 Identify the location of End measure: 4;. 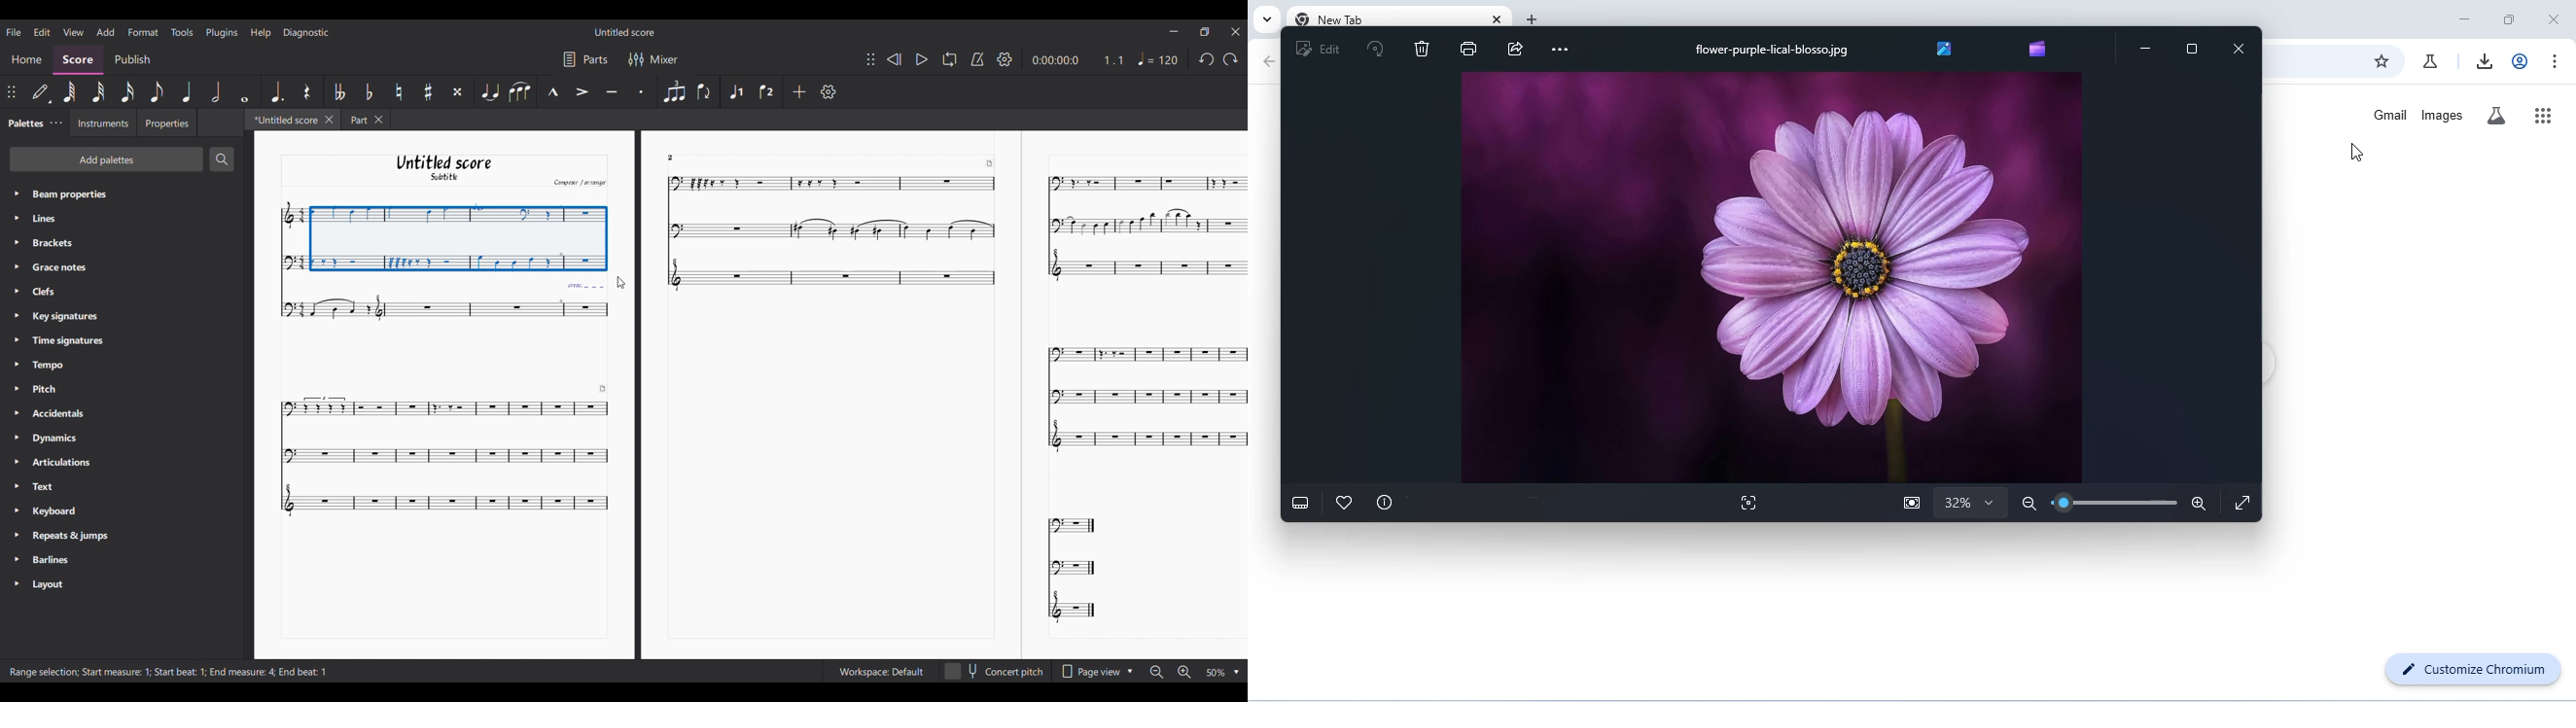
(242, 671).